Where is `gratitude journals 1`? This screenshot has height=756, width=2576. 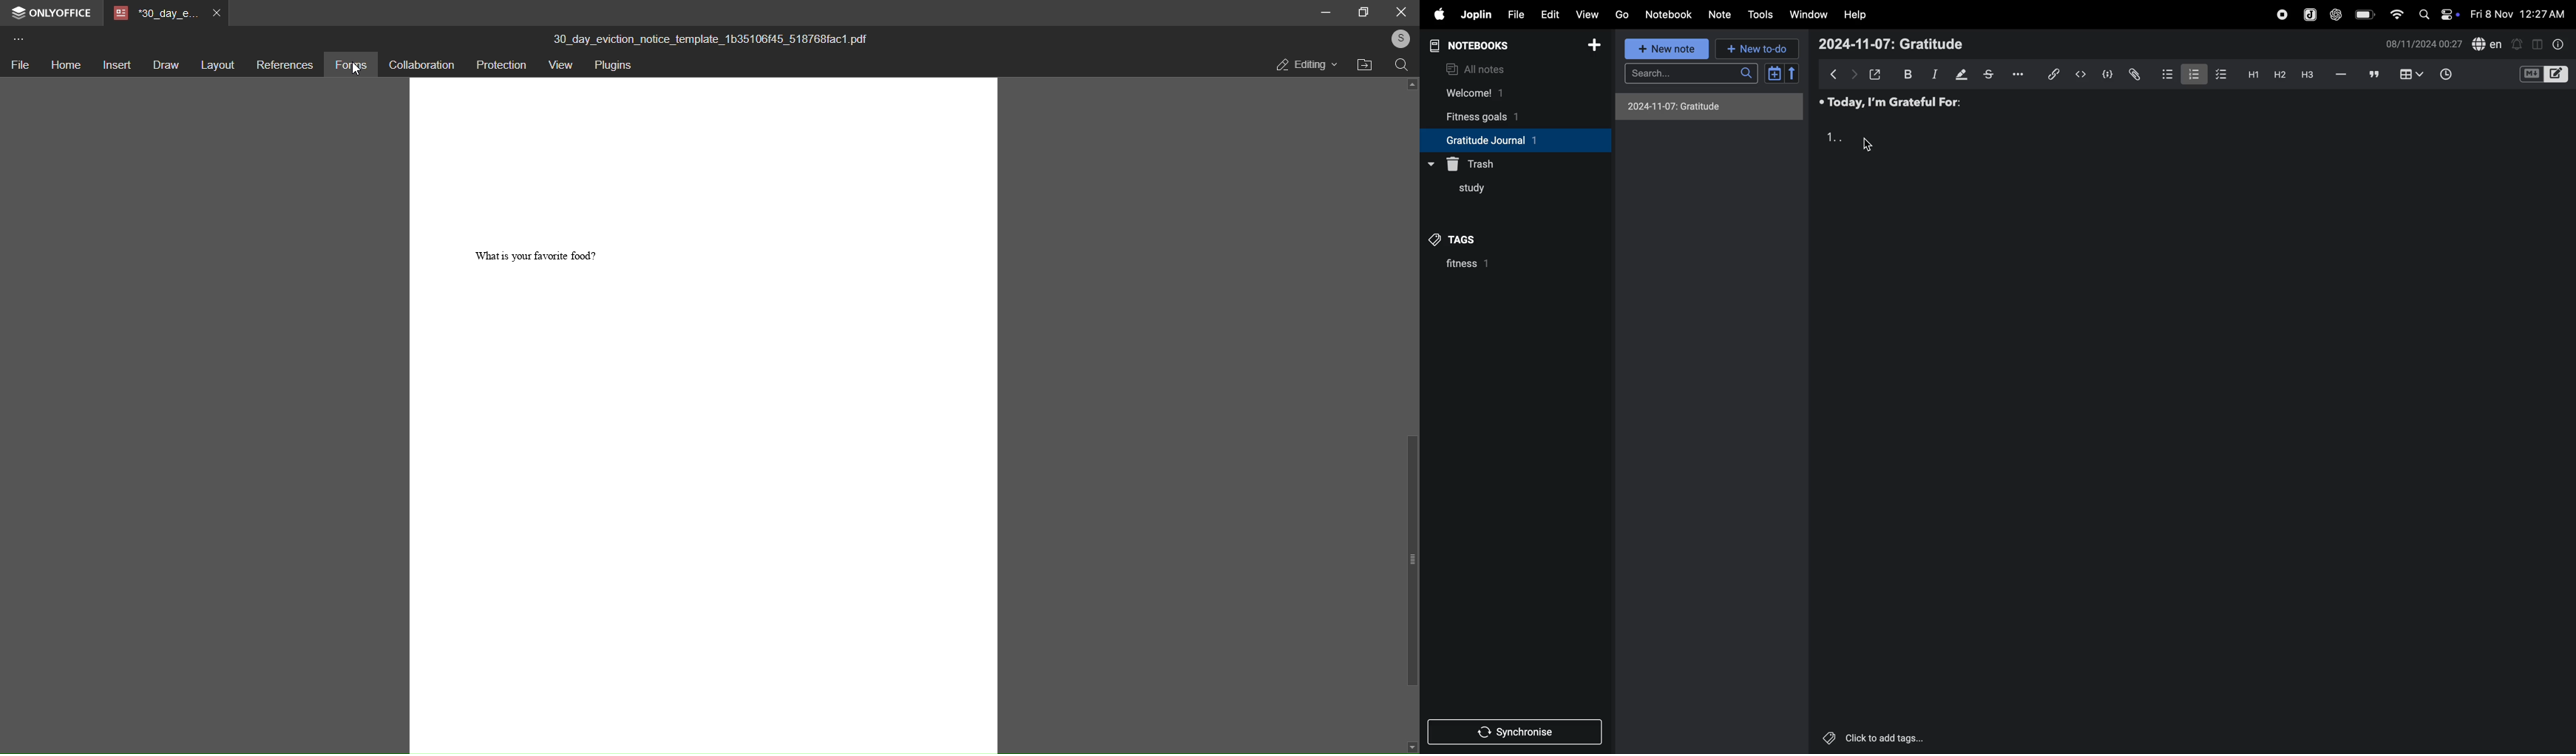 gratitude journals 1 is located at coordinates (1506, 140).